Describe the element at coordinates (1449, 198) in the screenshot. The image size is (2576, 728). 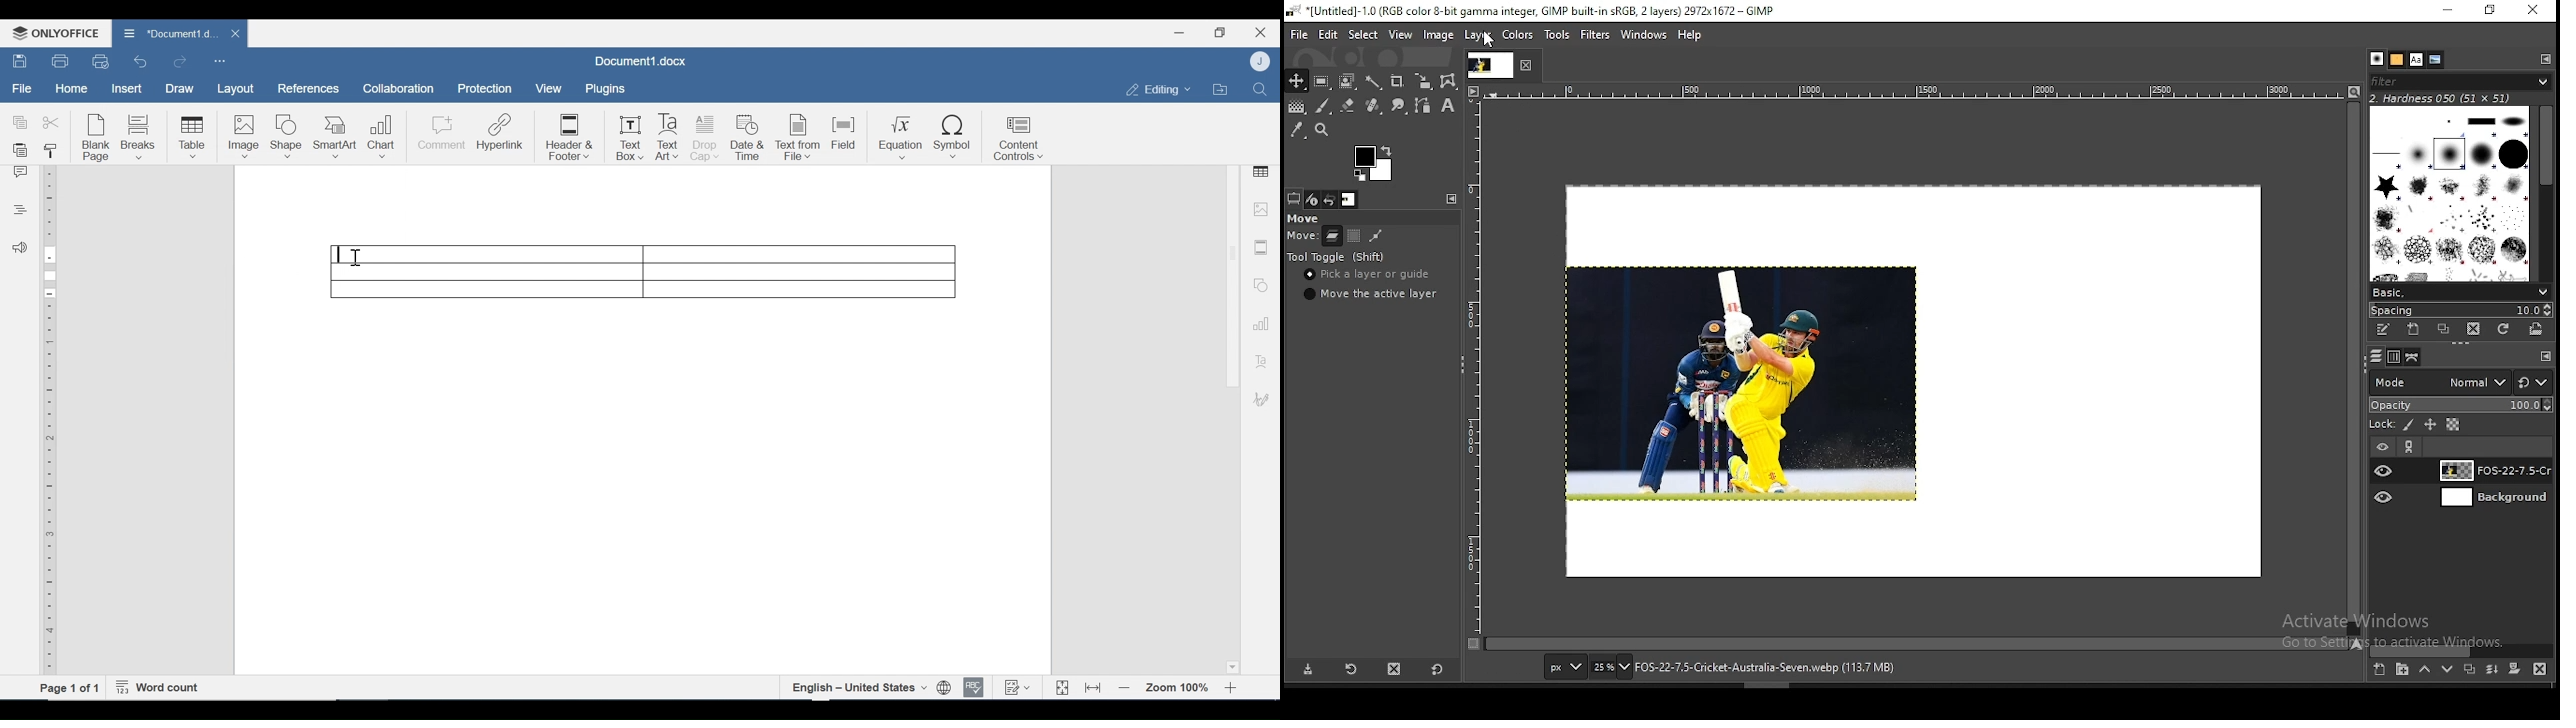
I see `tool` at that location.